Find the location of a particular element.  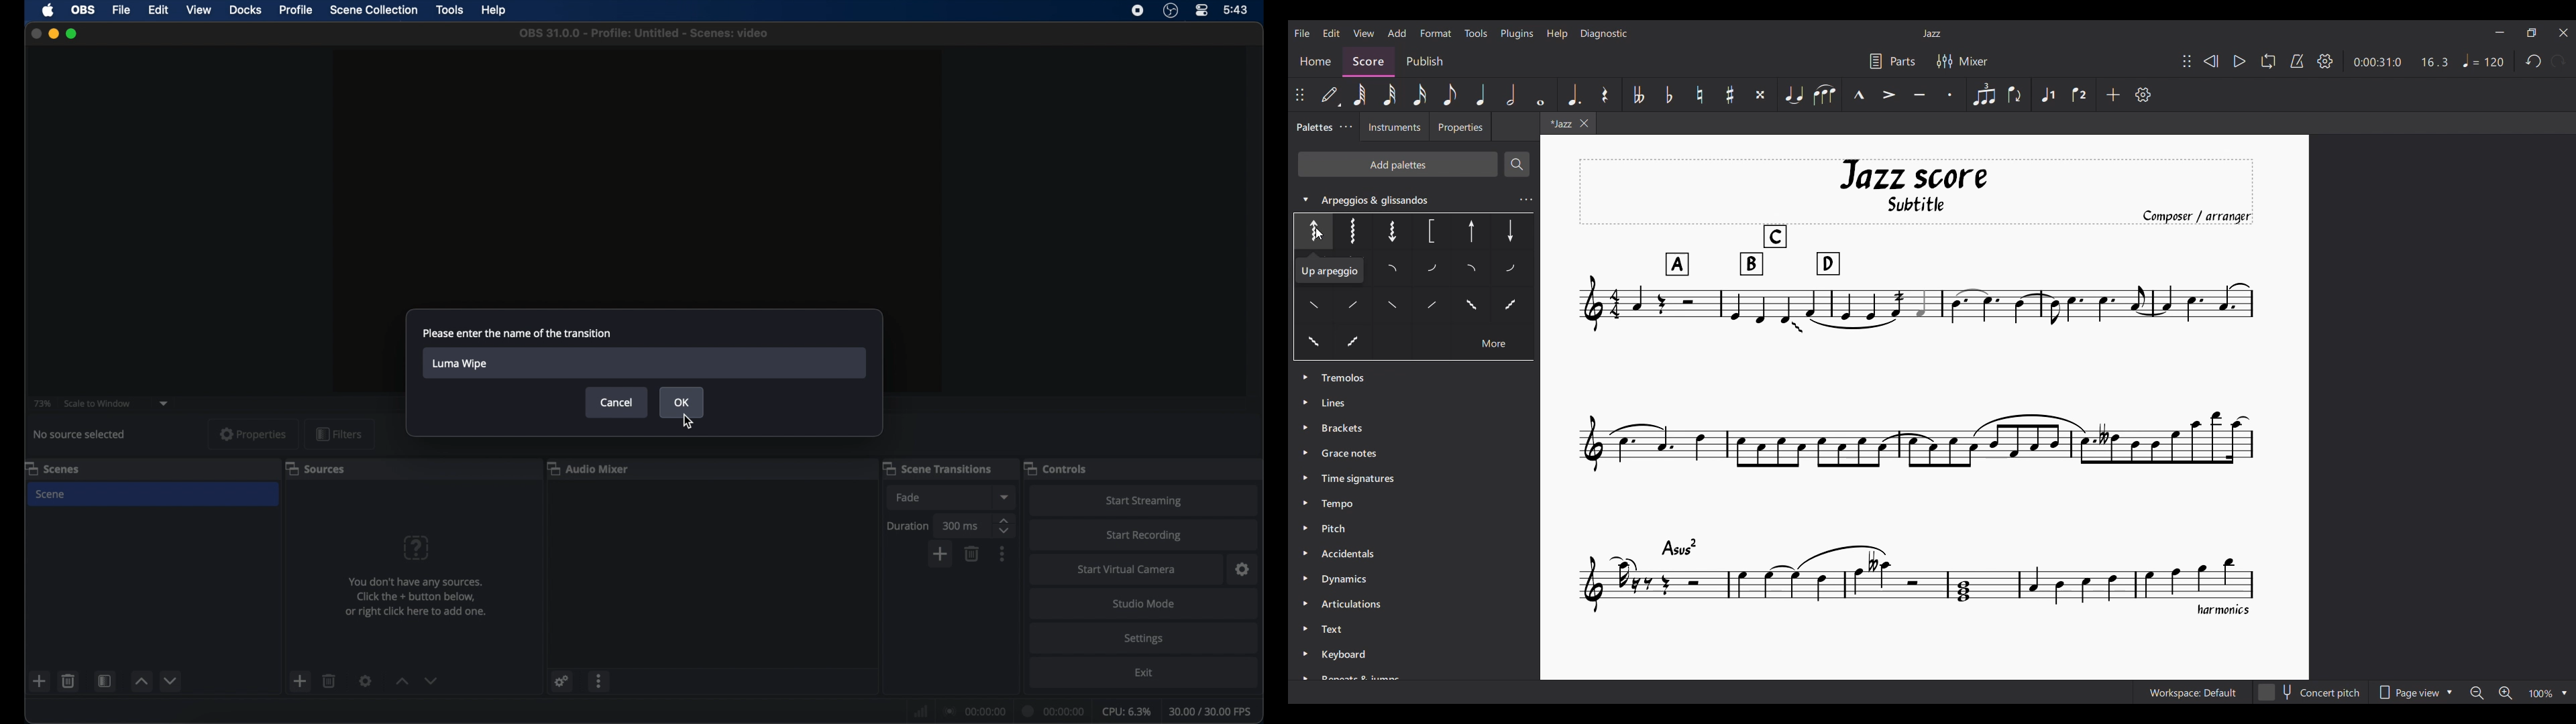

settings is located at coordinates (1242, 570).